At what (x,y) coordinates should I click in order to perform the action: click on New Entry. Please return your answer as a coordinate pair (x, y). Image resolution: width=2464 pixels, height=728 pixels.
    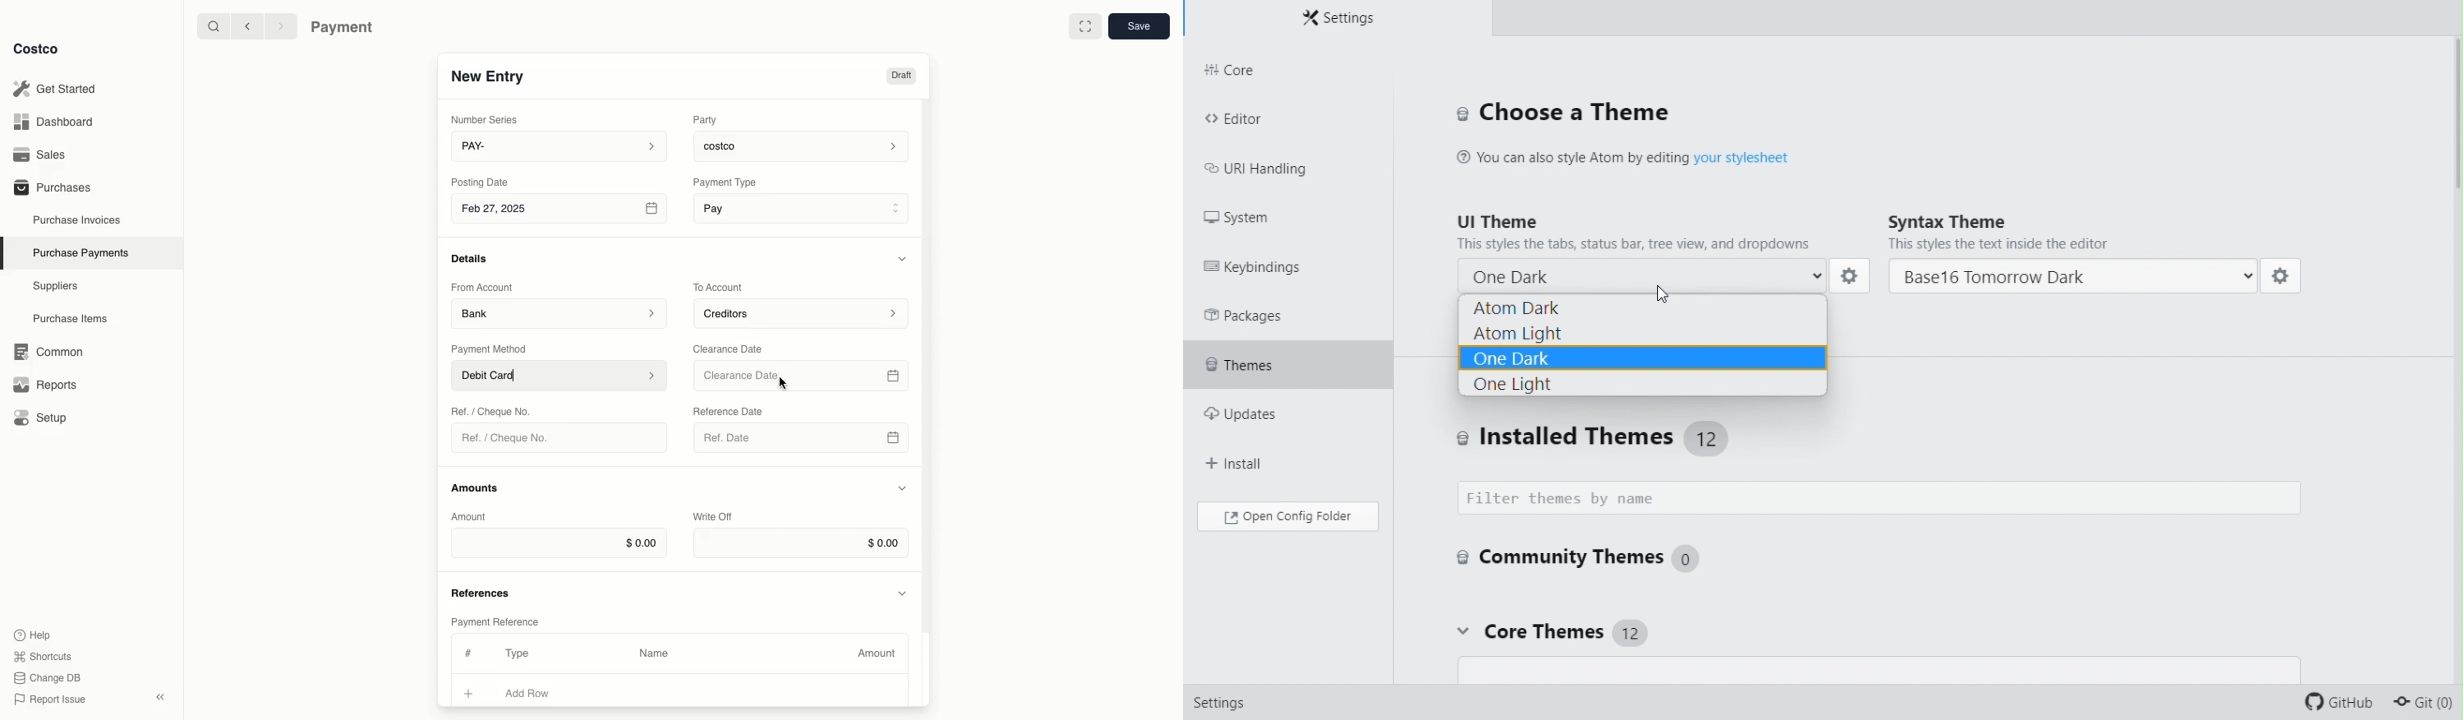
    Looking at the image, I should click on (489, 76).